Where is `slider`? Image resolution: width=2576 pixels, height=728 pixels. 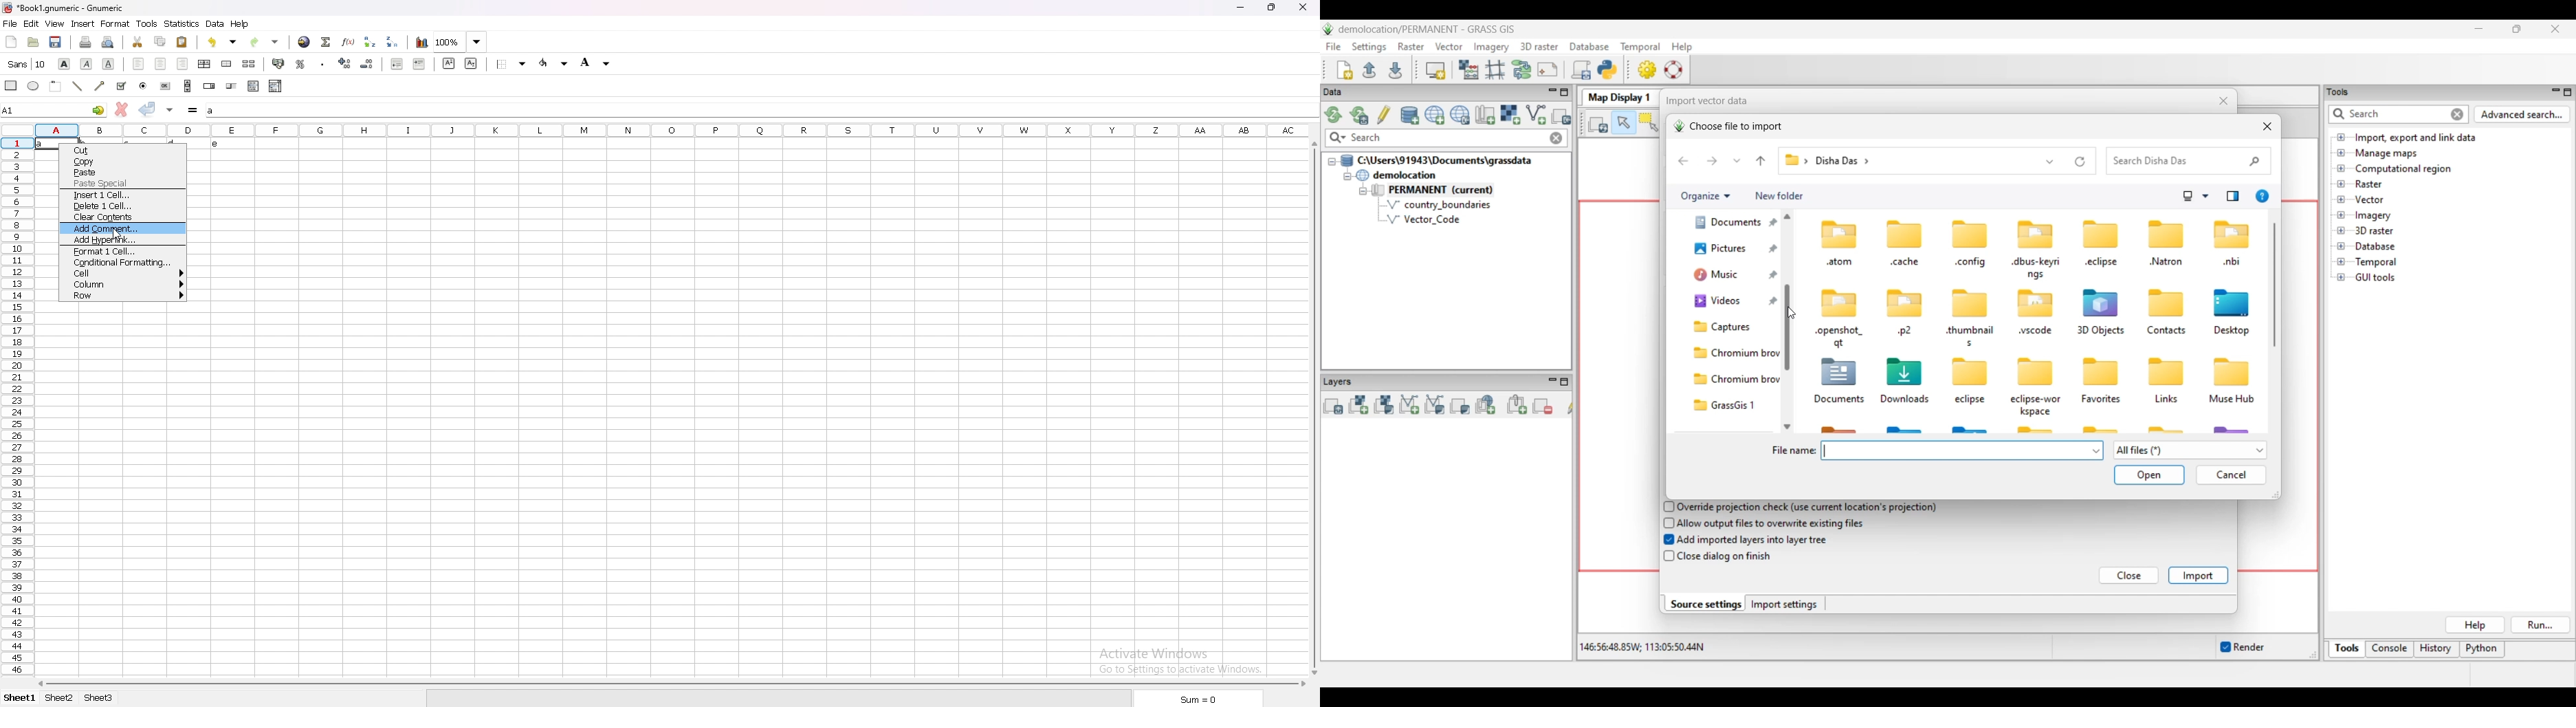
slider is located at coordinates (232, 87).